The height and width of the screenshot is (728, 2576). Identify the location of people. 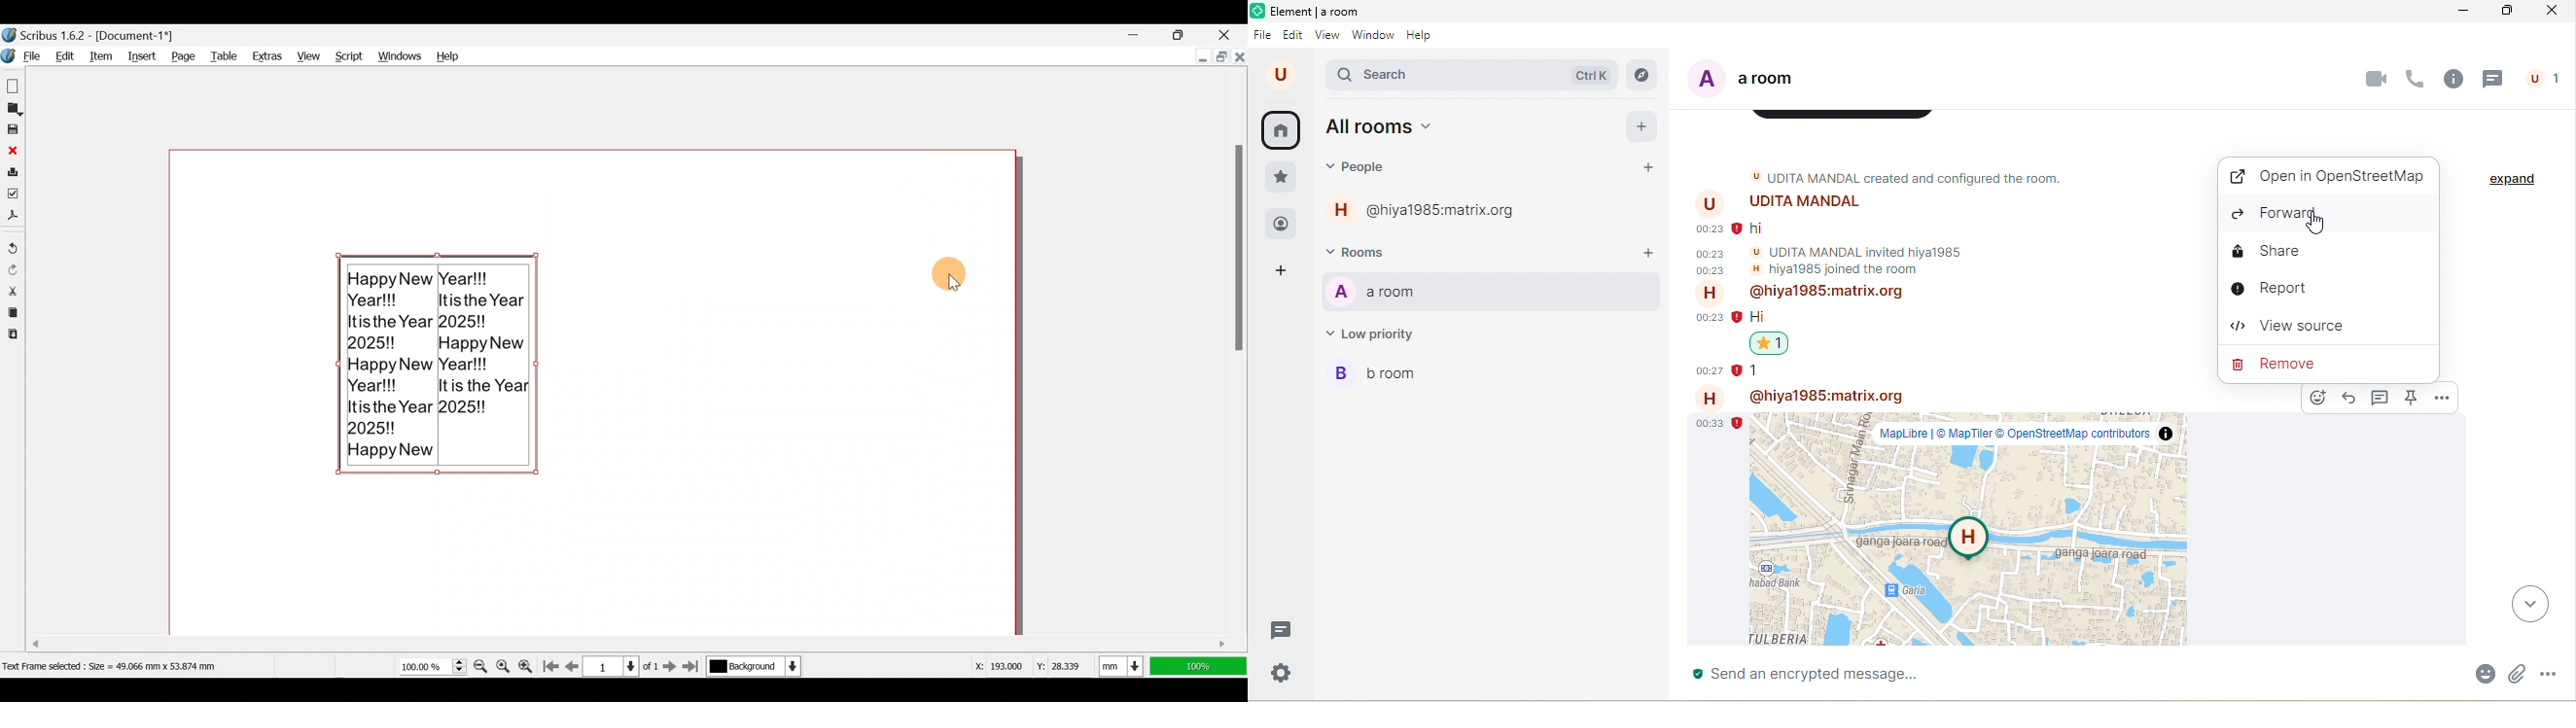
(1282, 228).